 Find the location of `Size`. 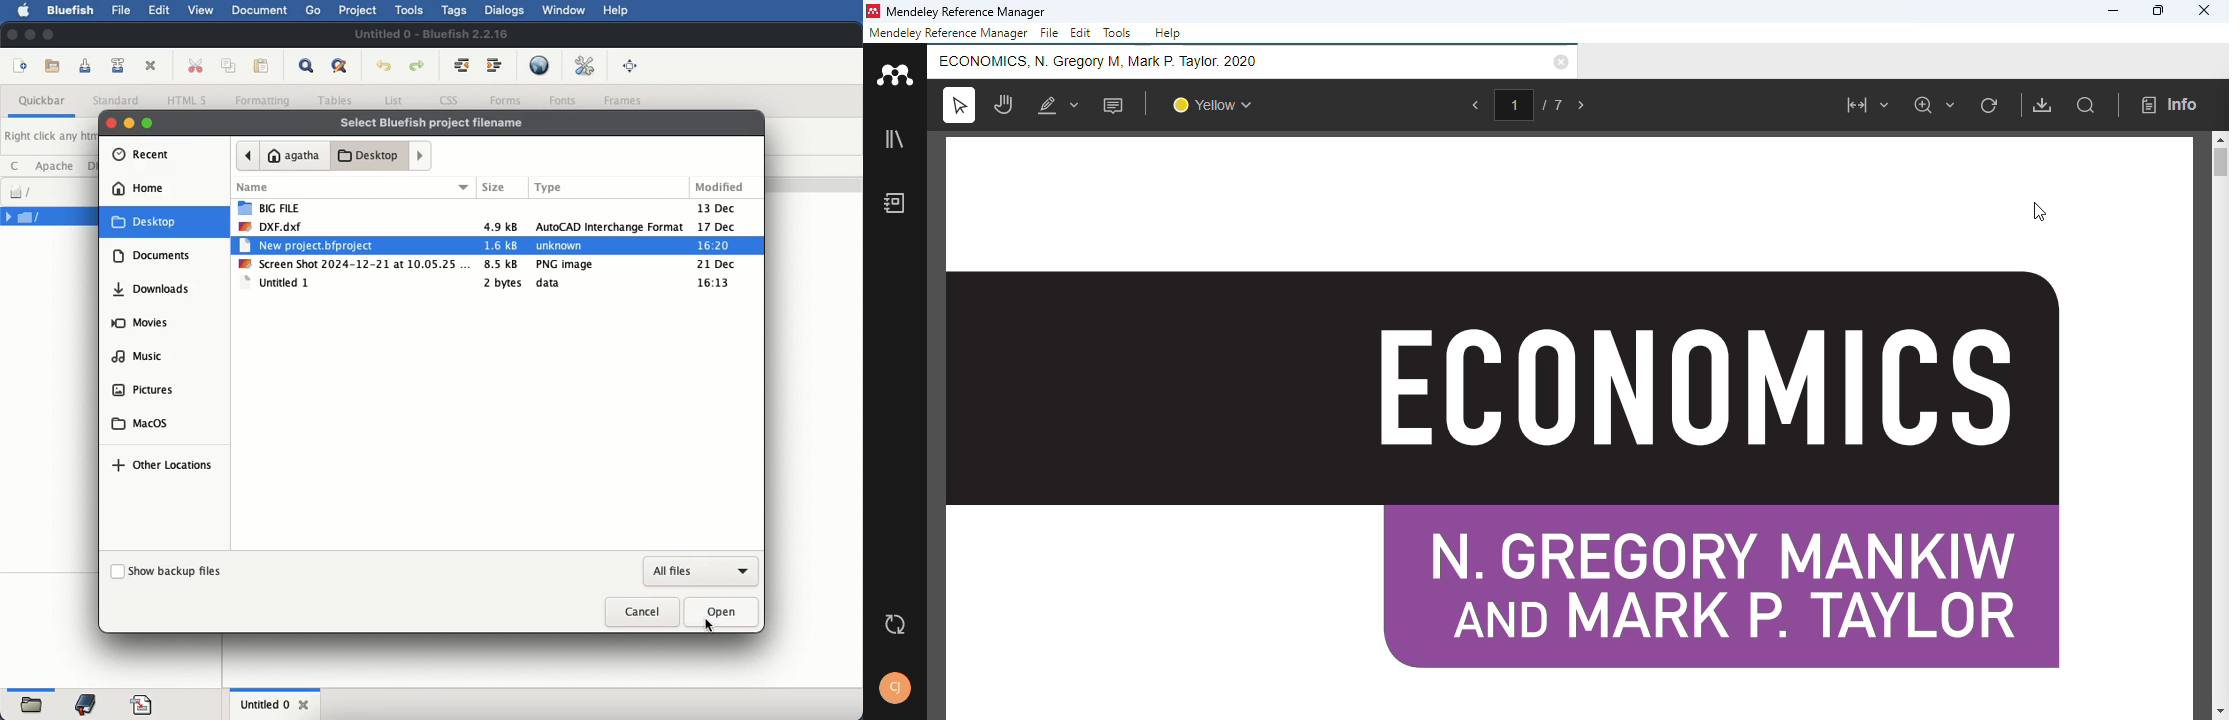

Size is located at coordinates (497, 188).